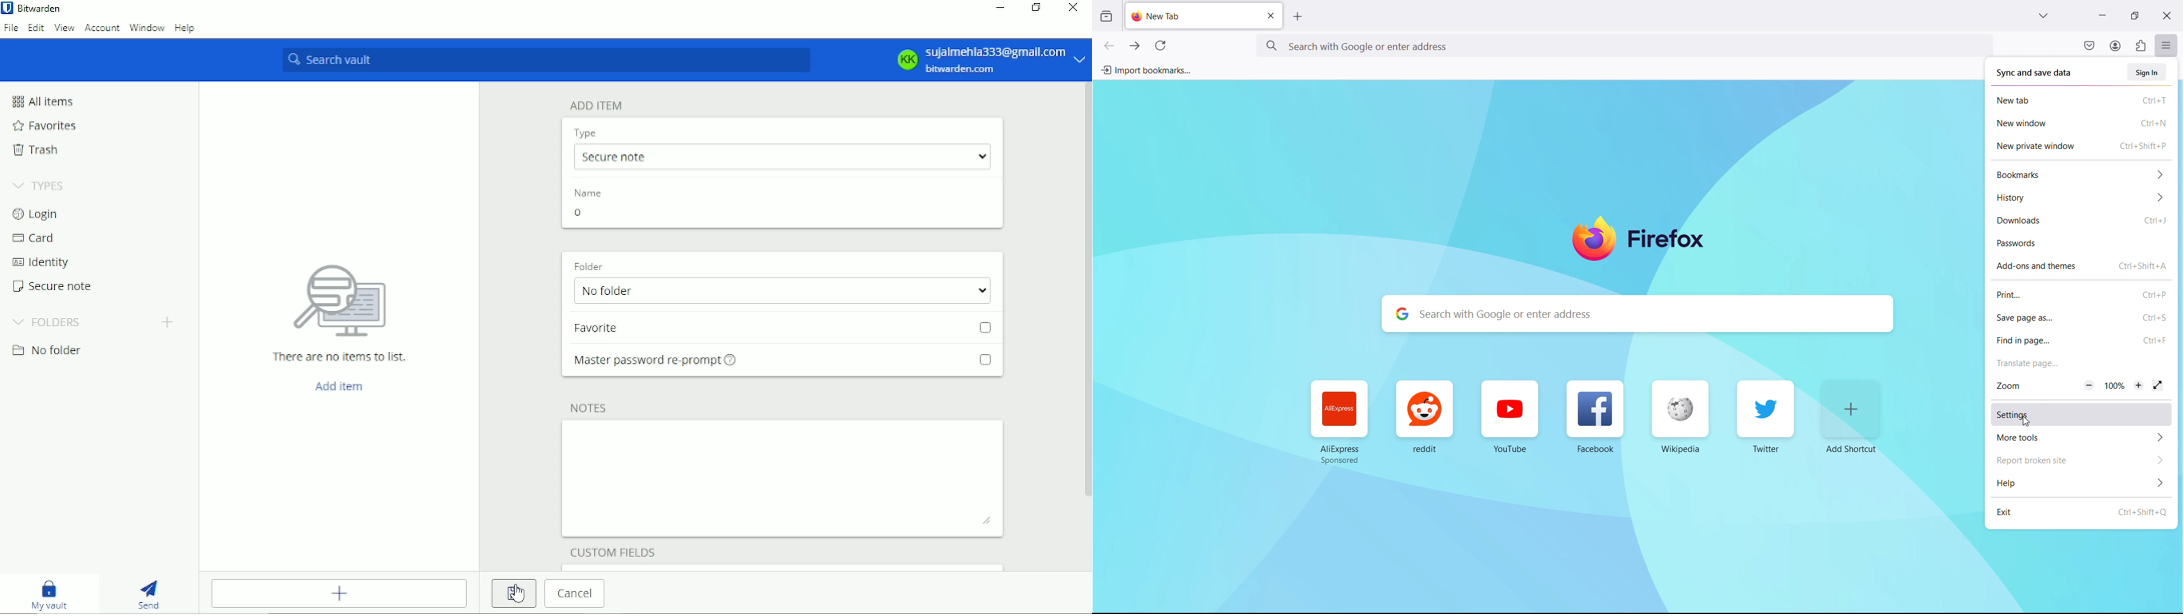  I want to click on help, so click(2082, 482).